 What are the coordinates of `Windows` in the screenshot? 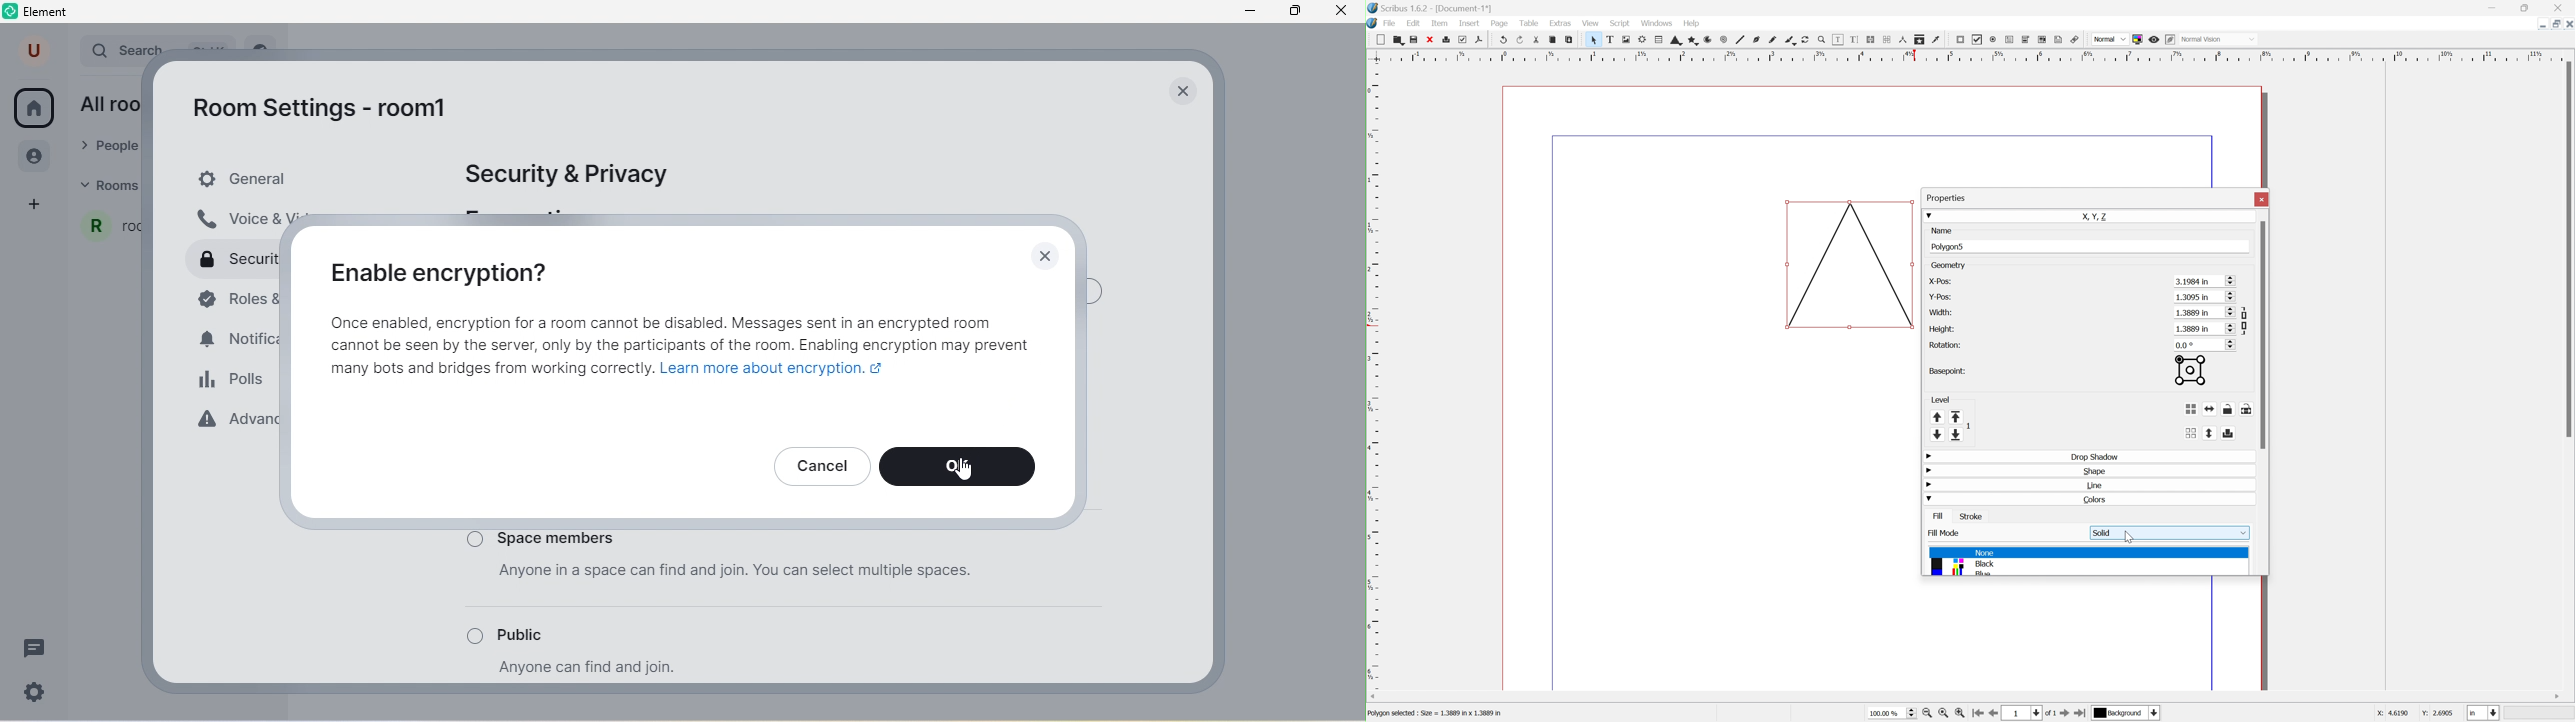 It's located at (1657, 22).